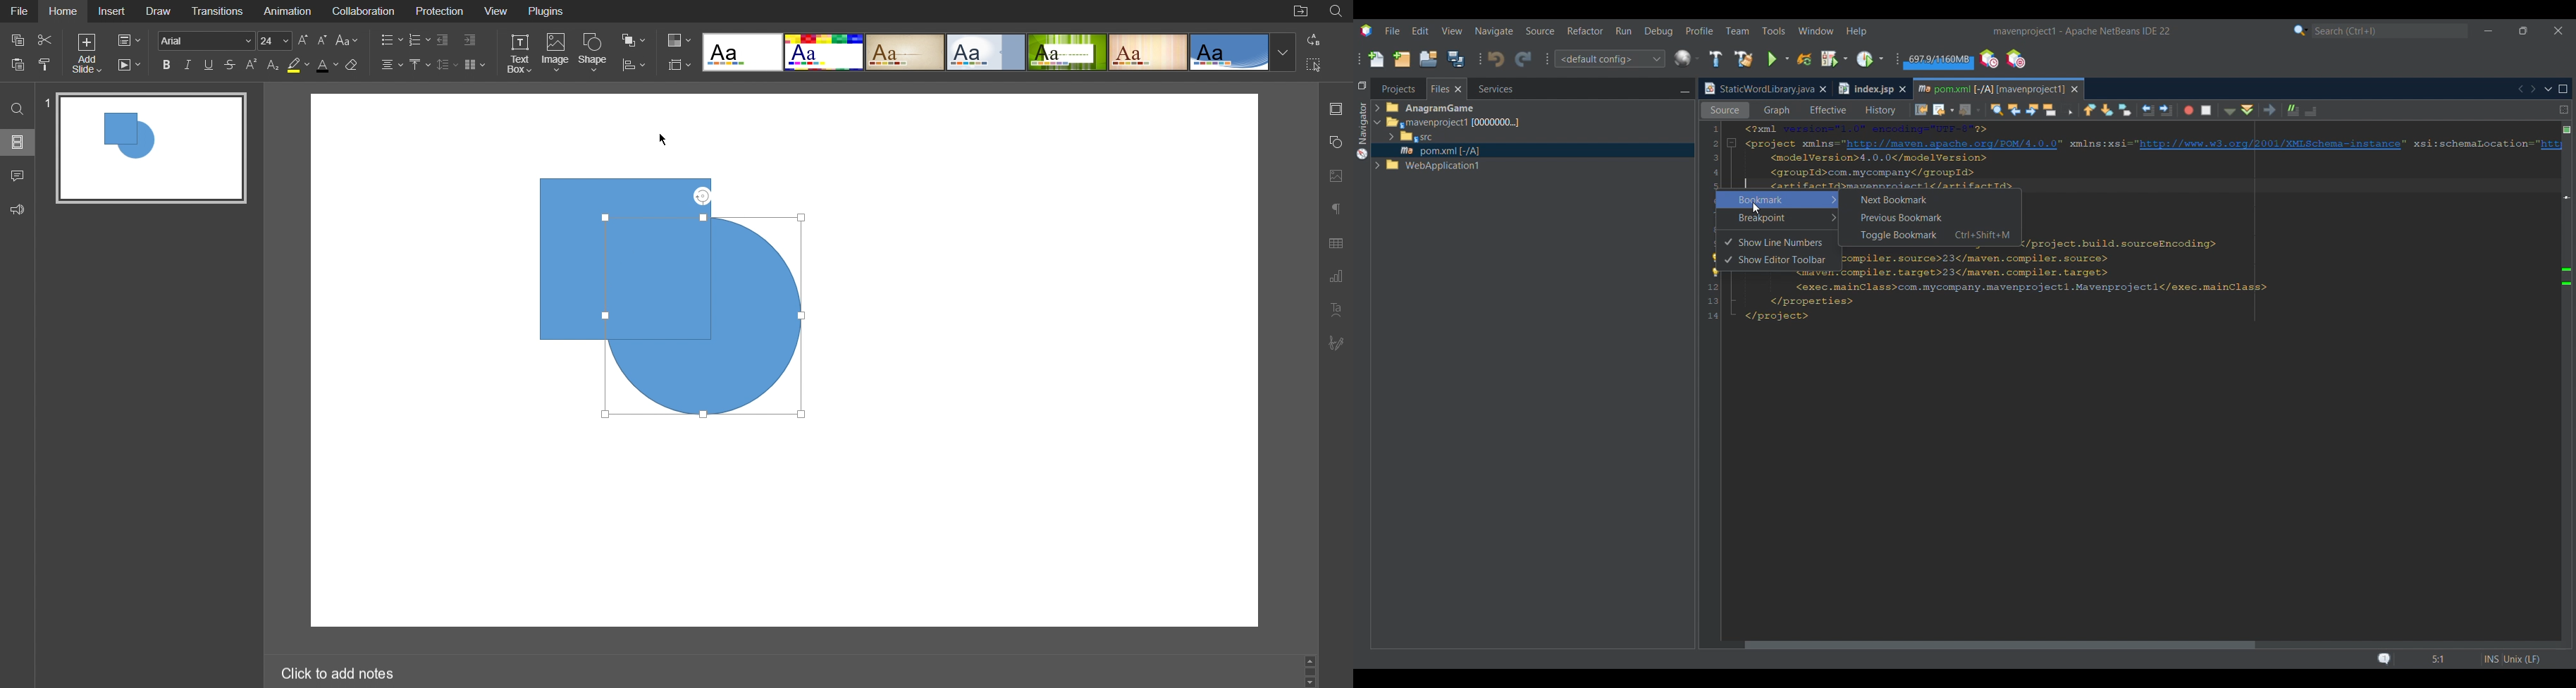 This screenshot has height=700, width=2576. Describe the element at coordinates (2488, 31) in the screenshot. I see `Minimize` at that location.